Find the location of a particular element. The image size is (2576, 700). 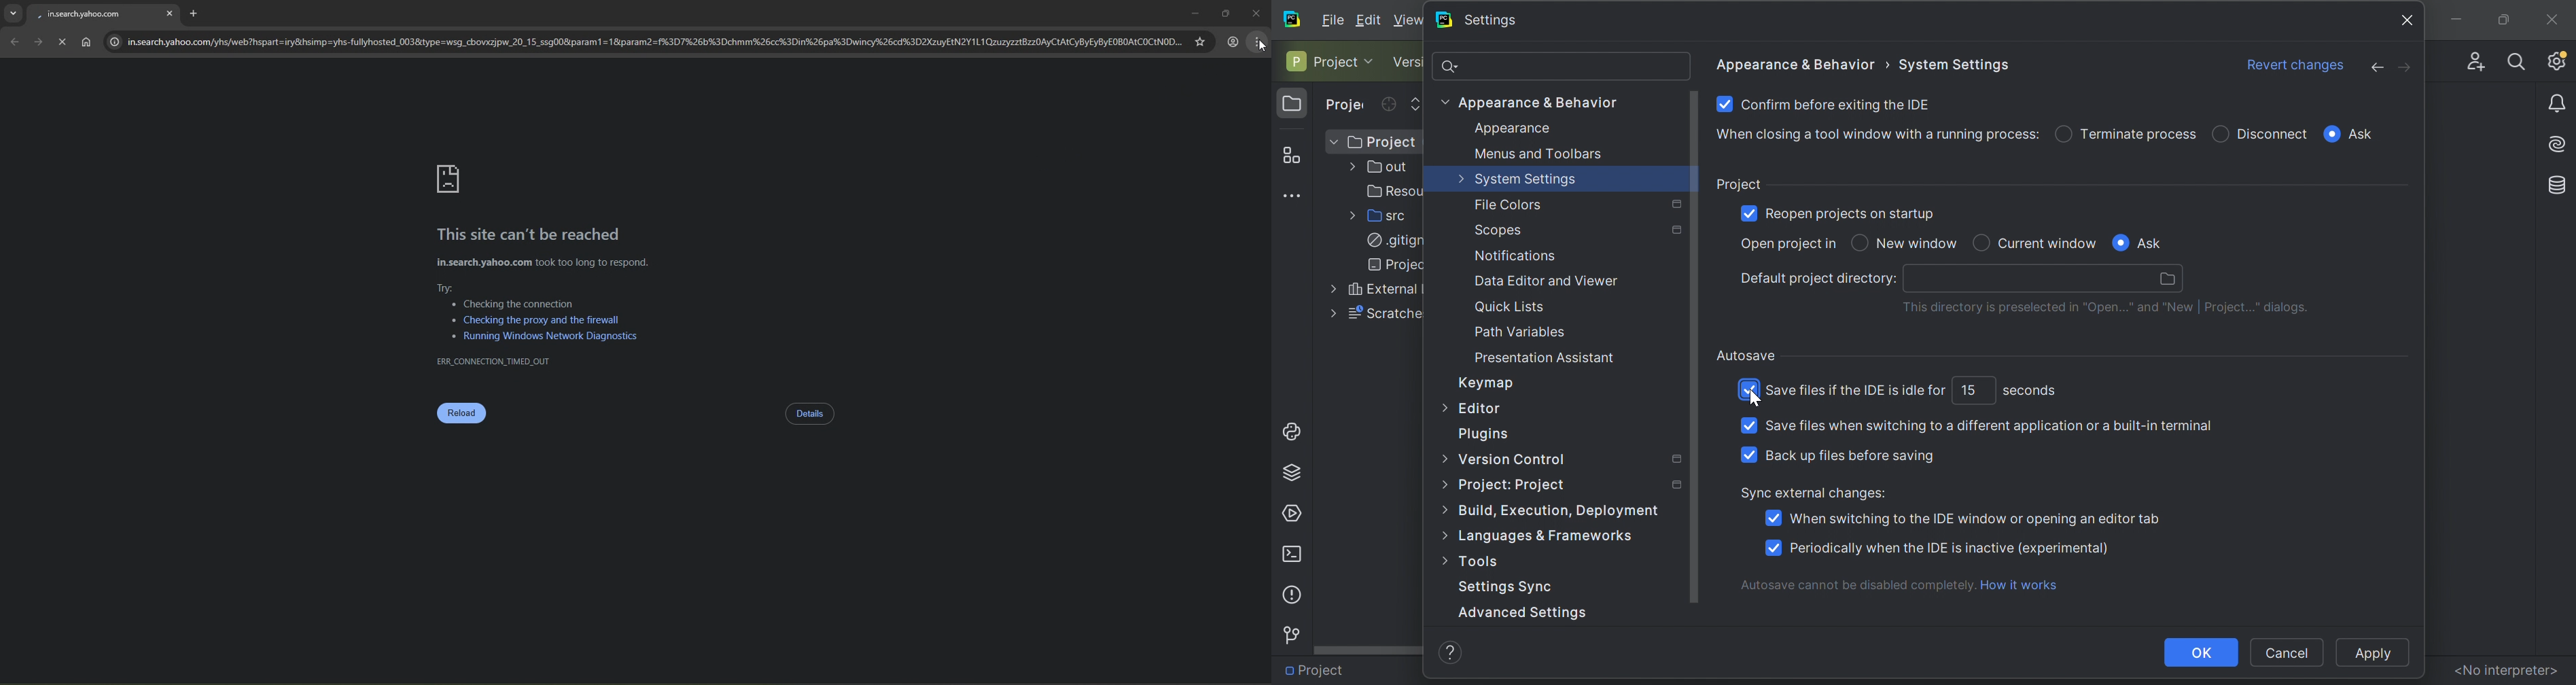

AI assistance is located at coordinates (2560, 143).